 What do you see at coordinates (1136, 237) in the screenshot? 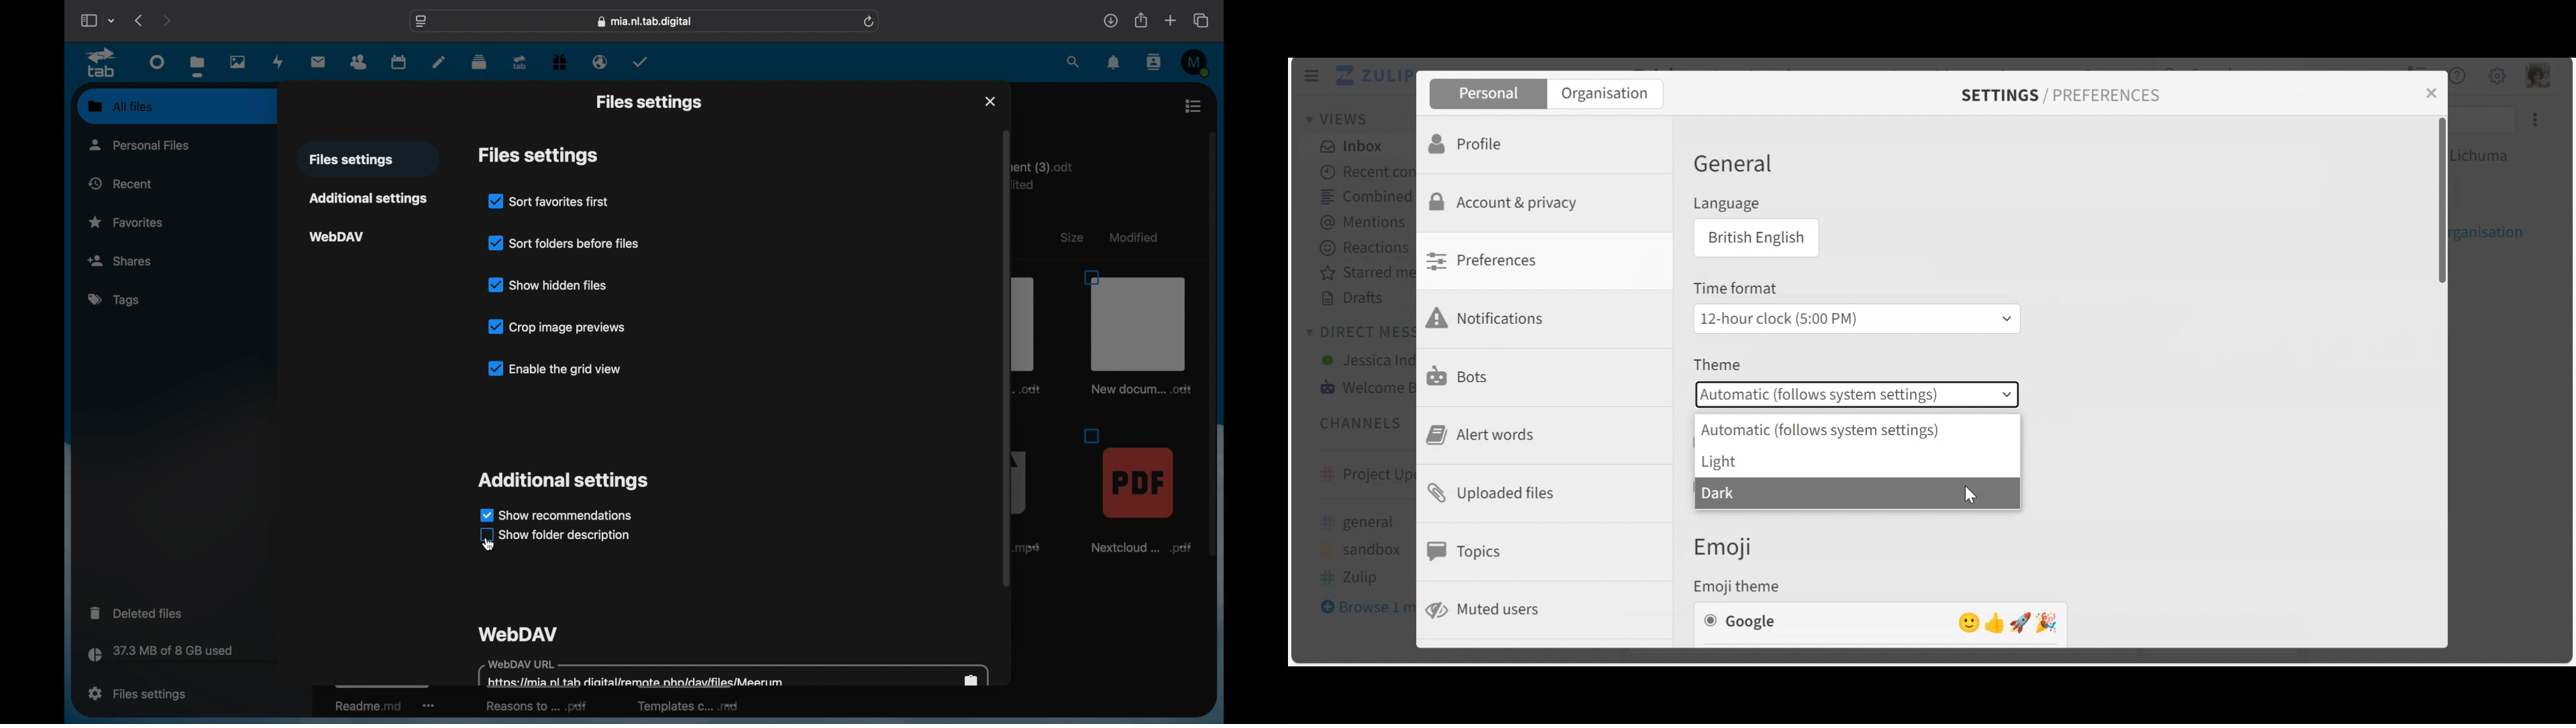
I see `modified` at bounding box center [1136, 237].